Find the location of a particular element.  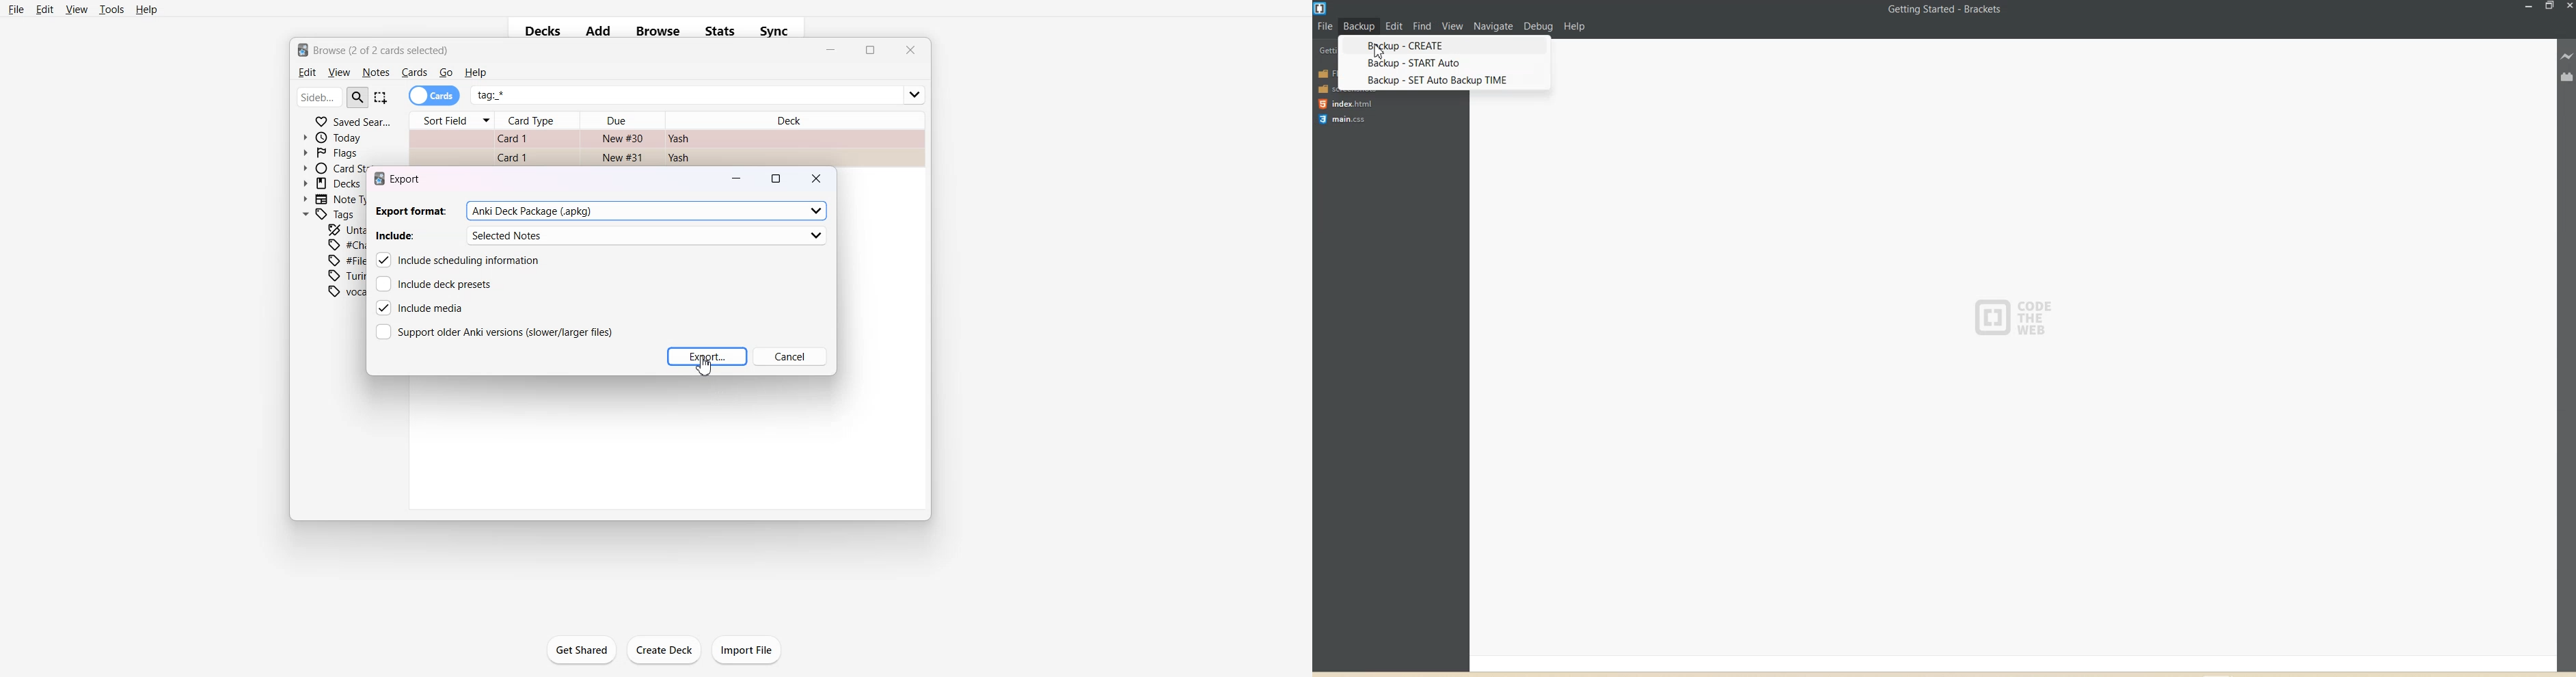

Cursor is located at coordinates (1380, 54).